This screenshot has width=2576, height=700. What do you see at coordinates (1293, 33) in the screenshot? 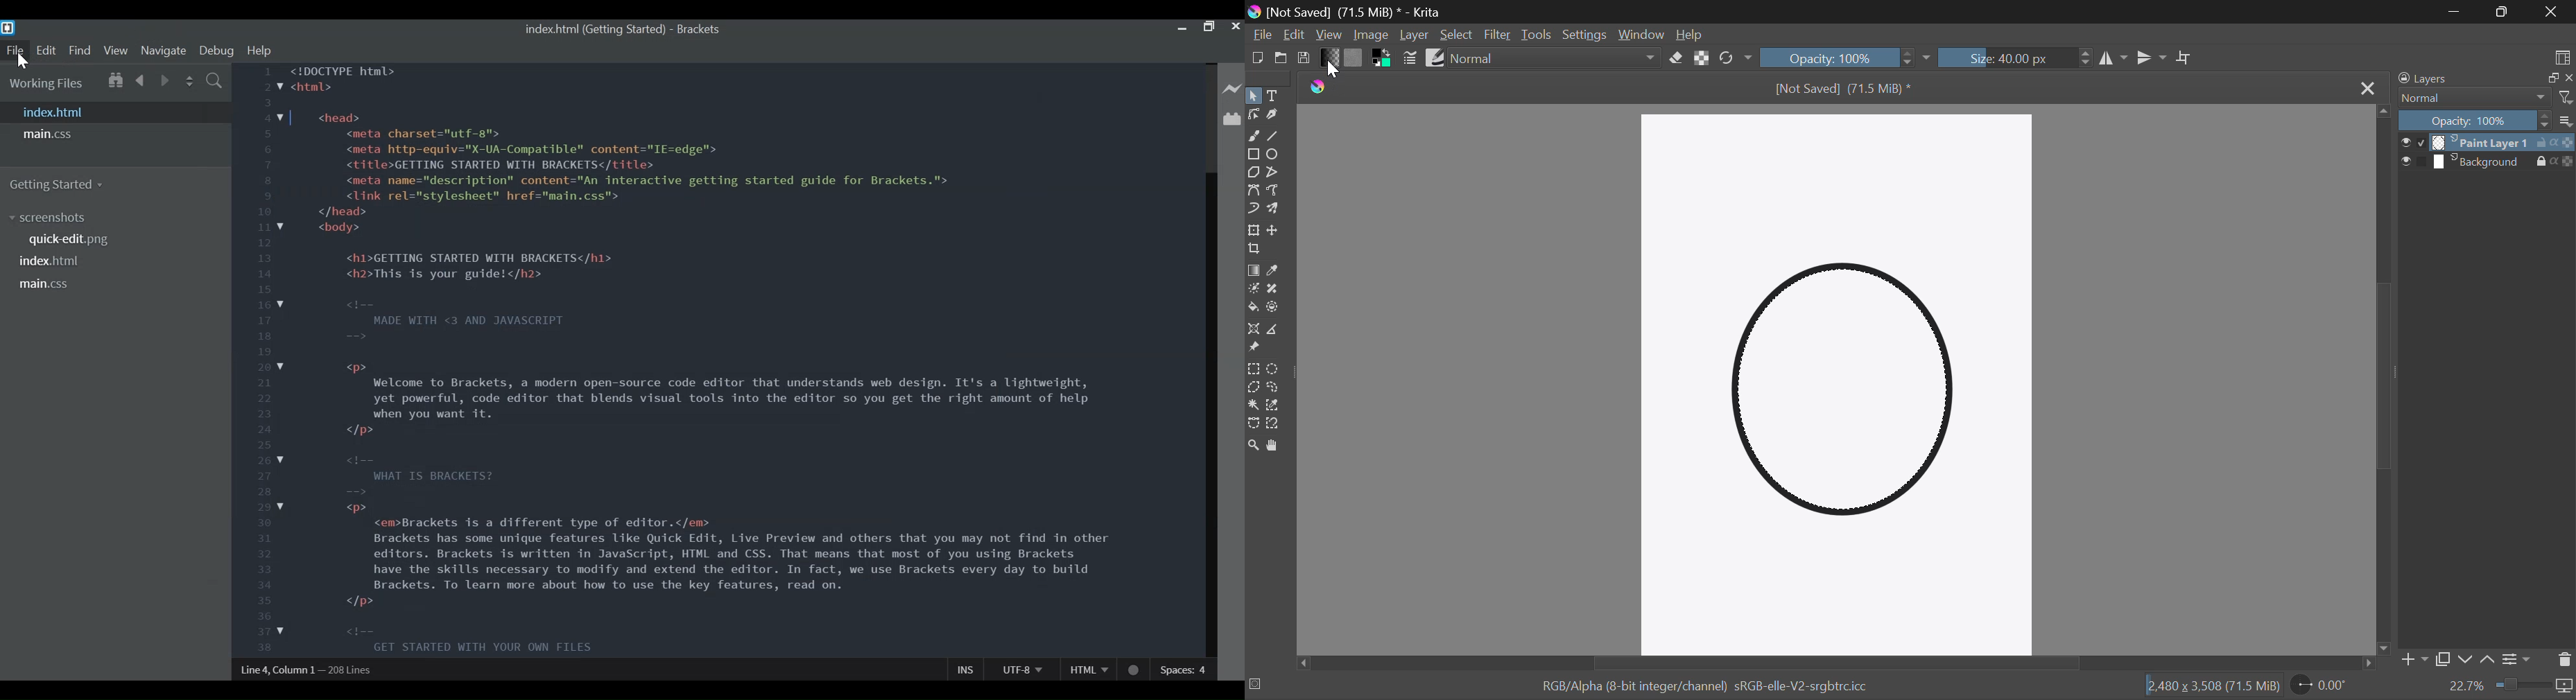
I see `Edit` at bounding box center [1293, 33].